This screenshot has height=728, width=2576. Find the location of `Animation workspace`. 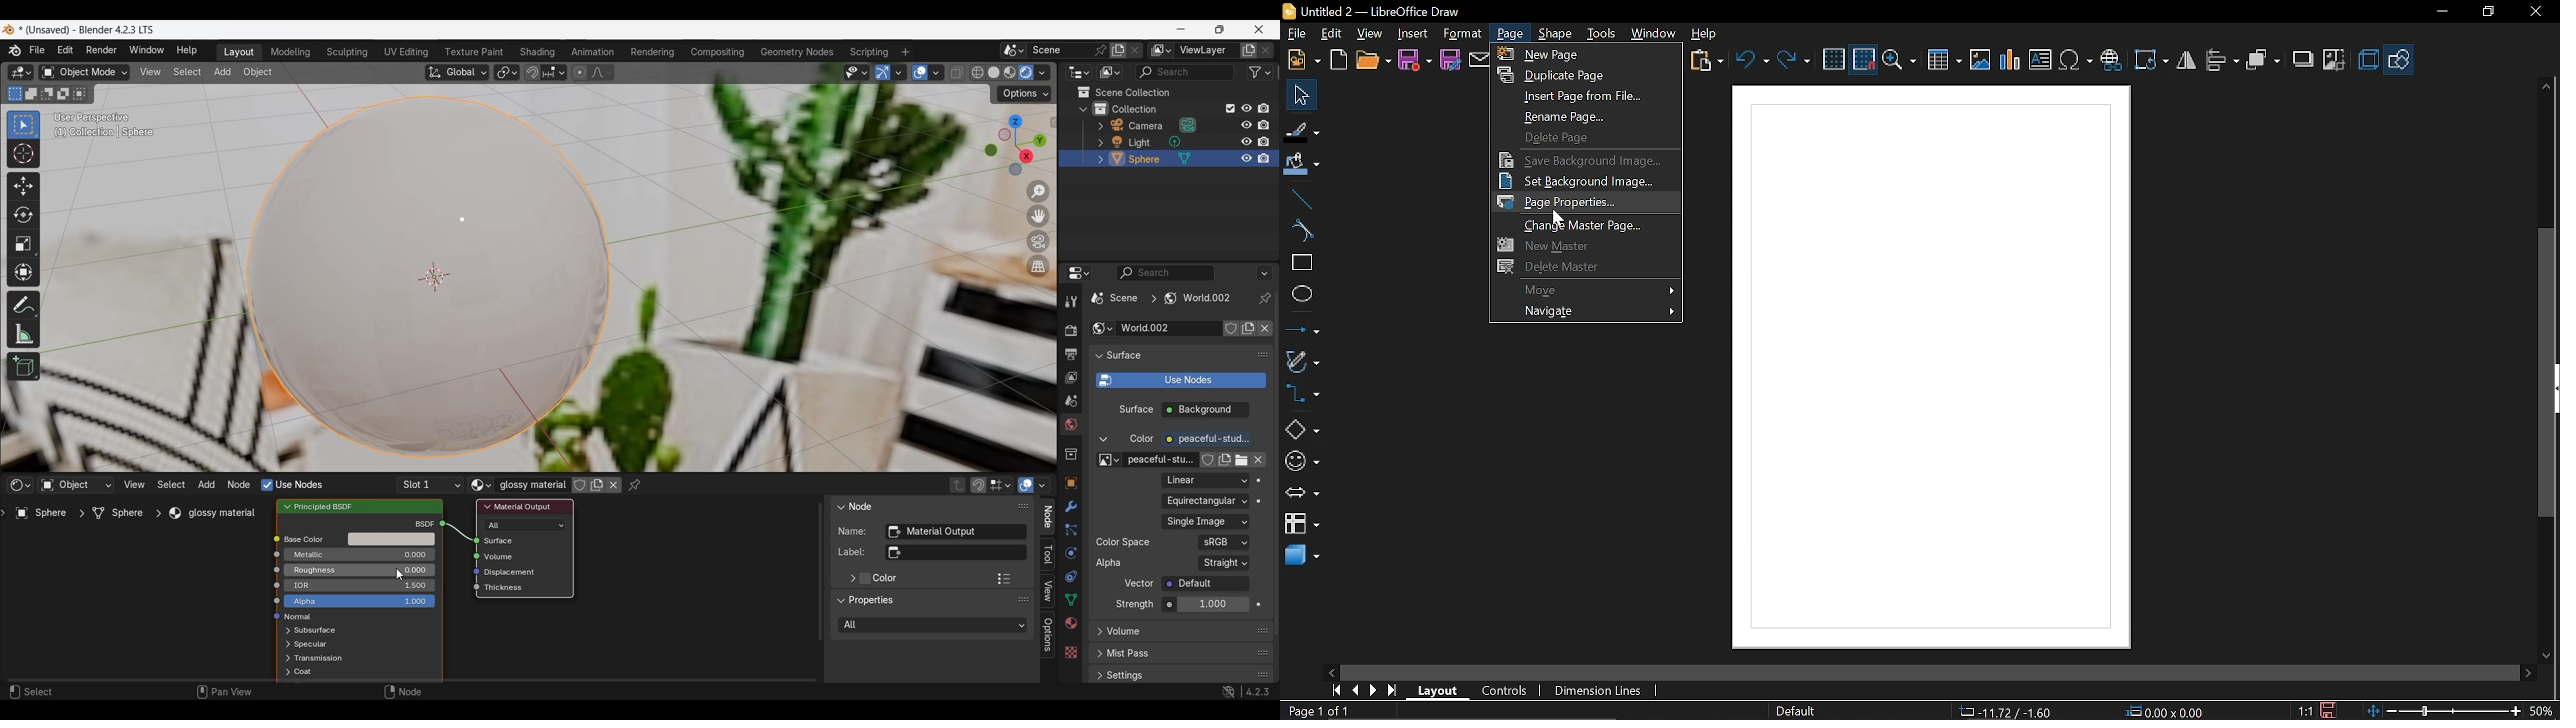

Animation workspace is located at coordinates (594, 51).